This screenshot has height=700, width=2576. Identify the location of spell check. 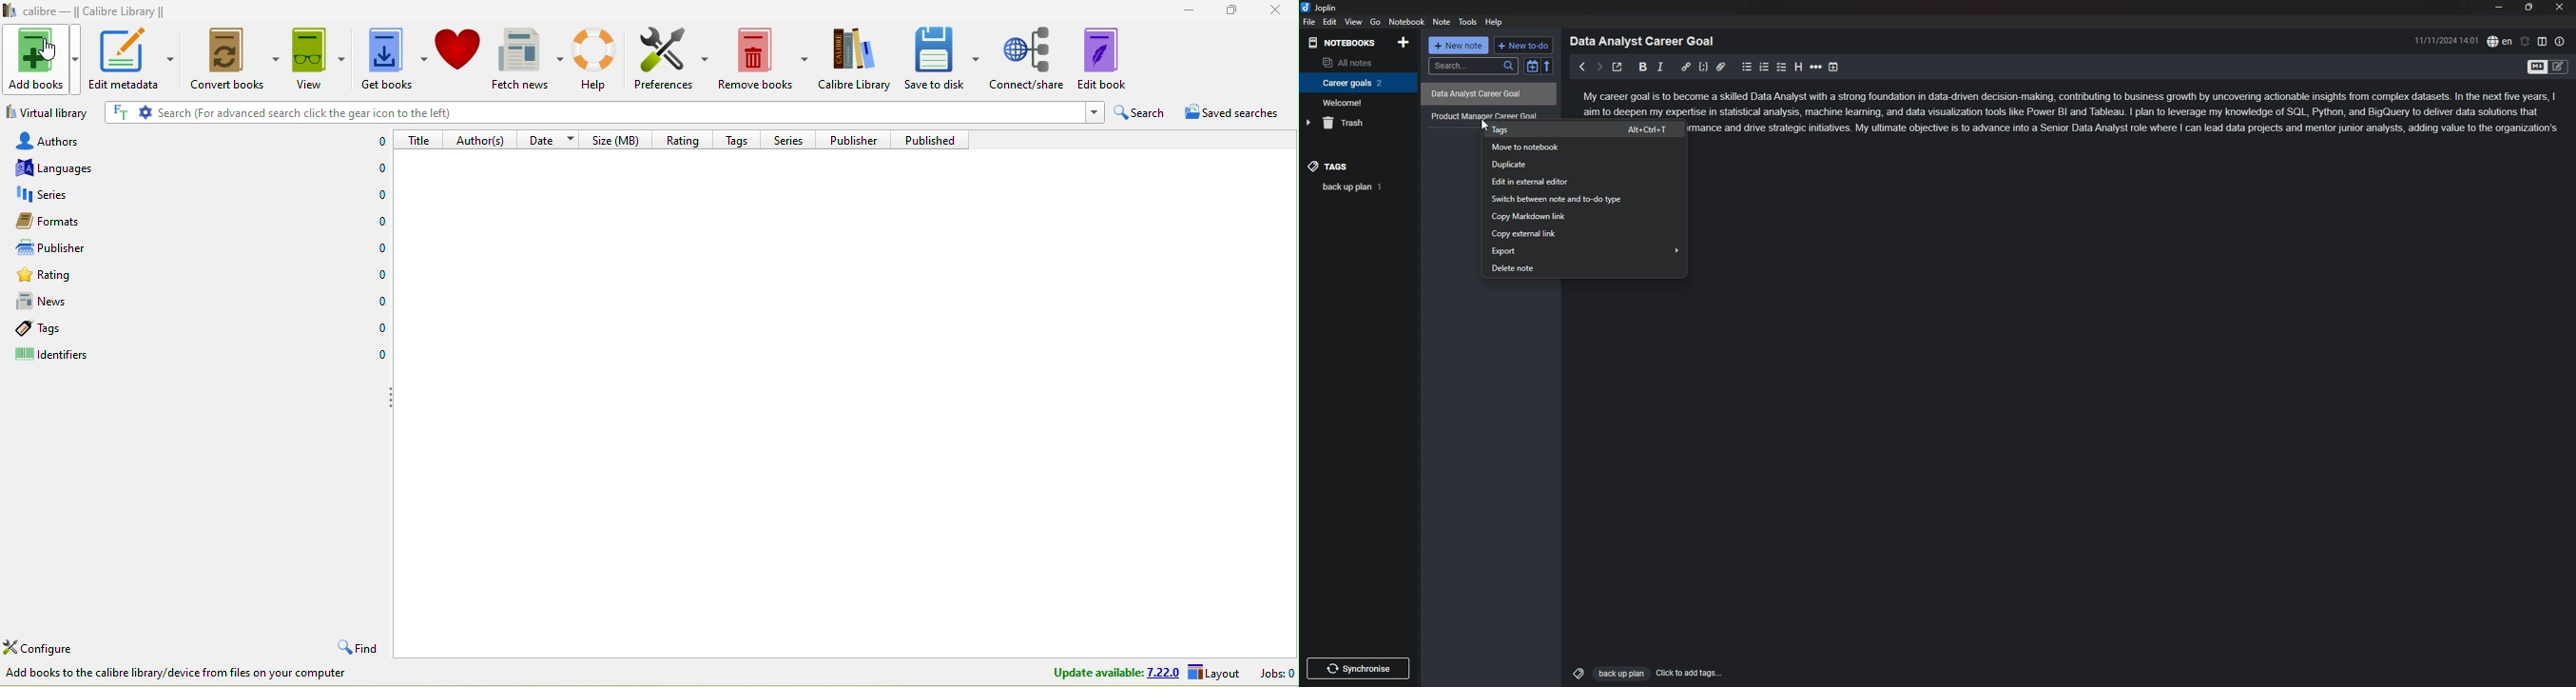
(2500, 41).